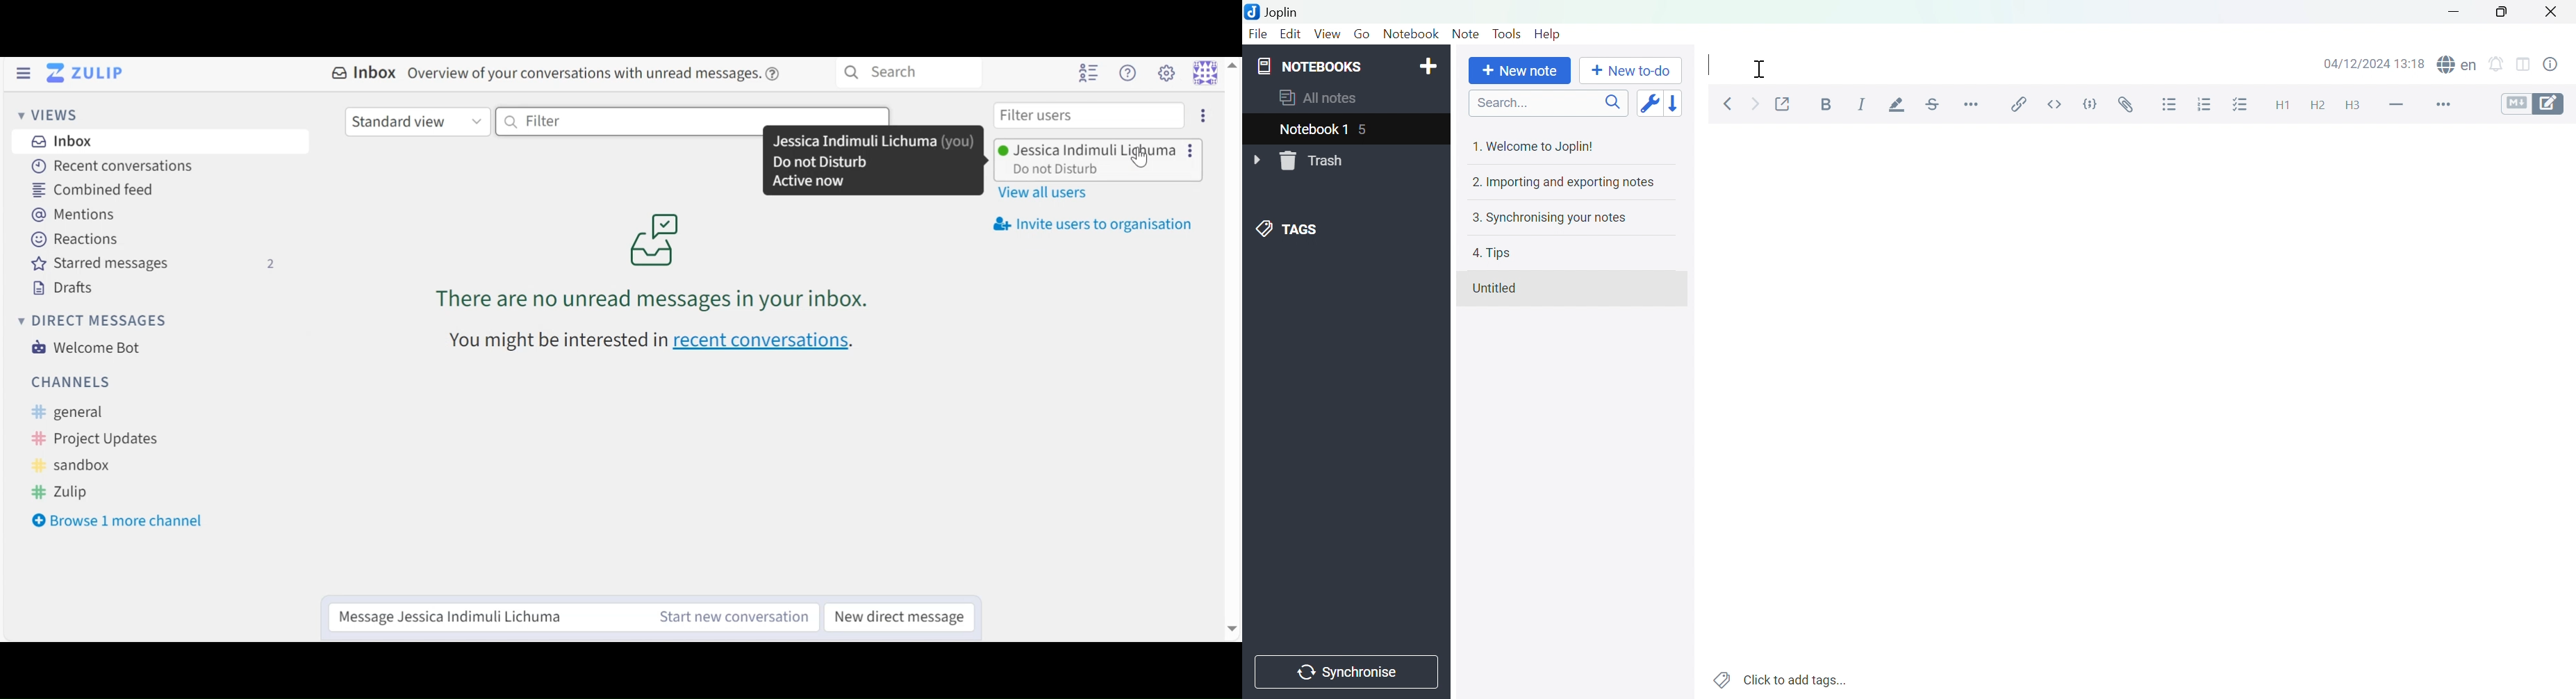 This screenshot has width=2576, height=700. What do you see at coordinates (1311, 66) in the screenshot?
I see `NOTEBOOKS` at bounding box center [1311, 66].